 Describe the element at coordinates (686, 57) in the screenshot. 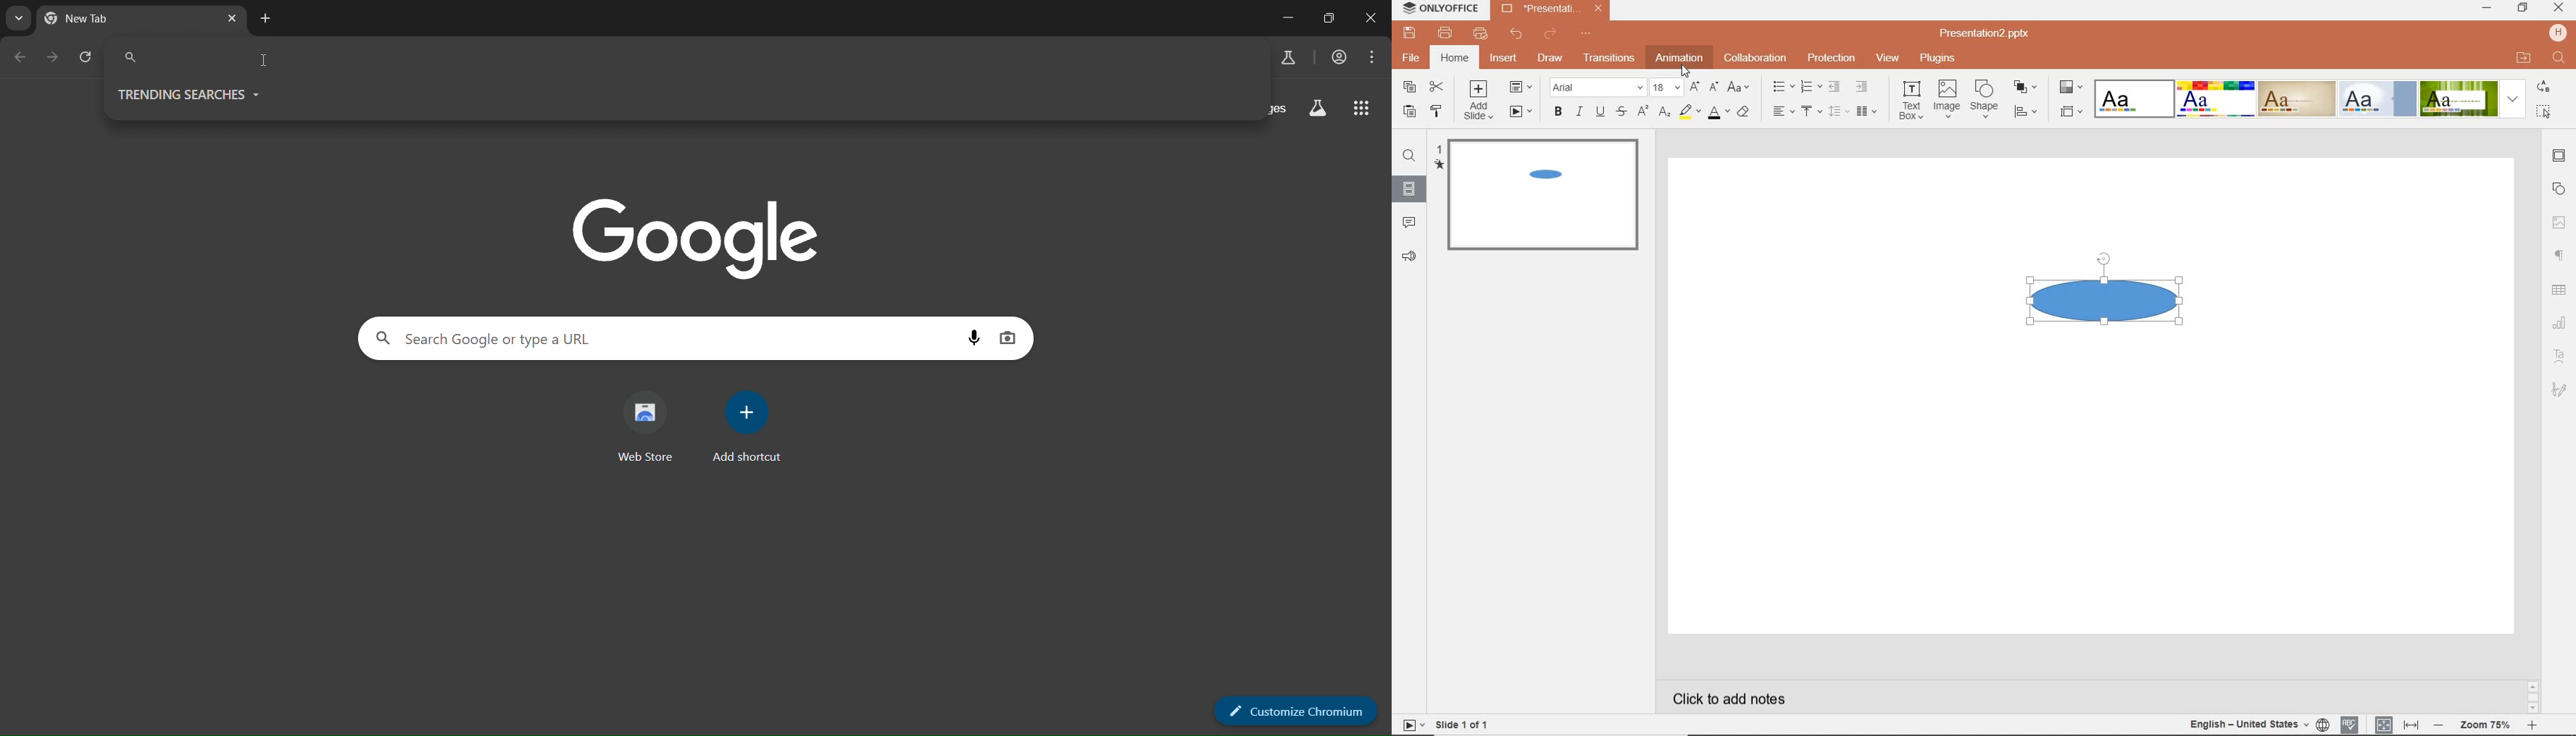

I see `Search Google or type a URL` at that location.